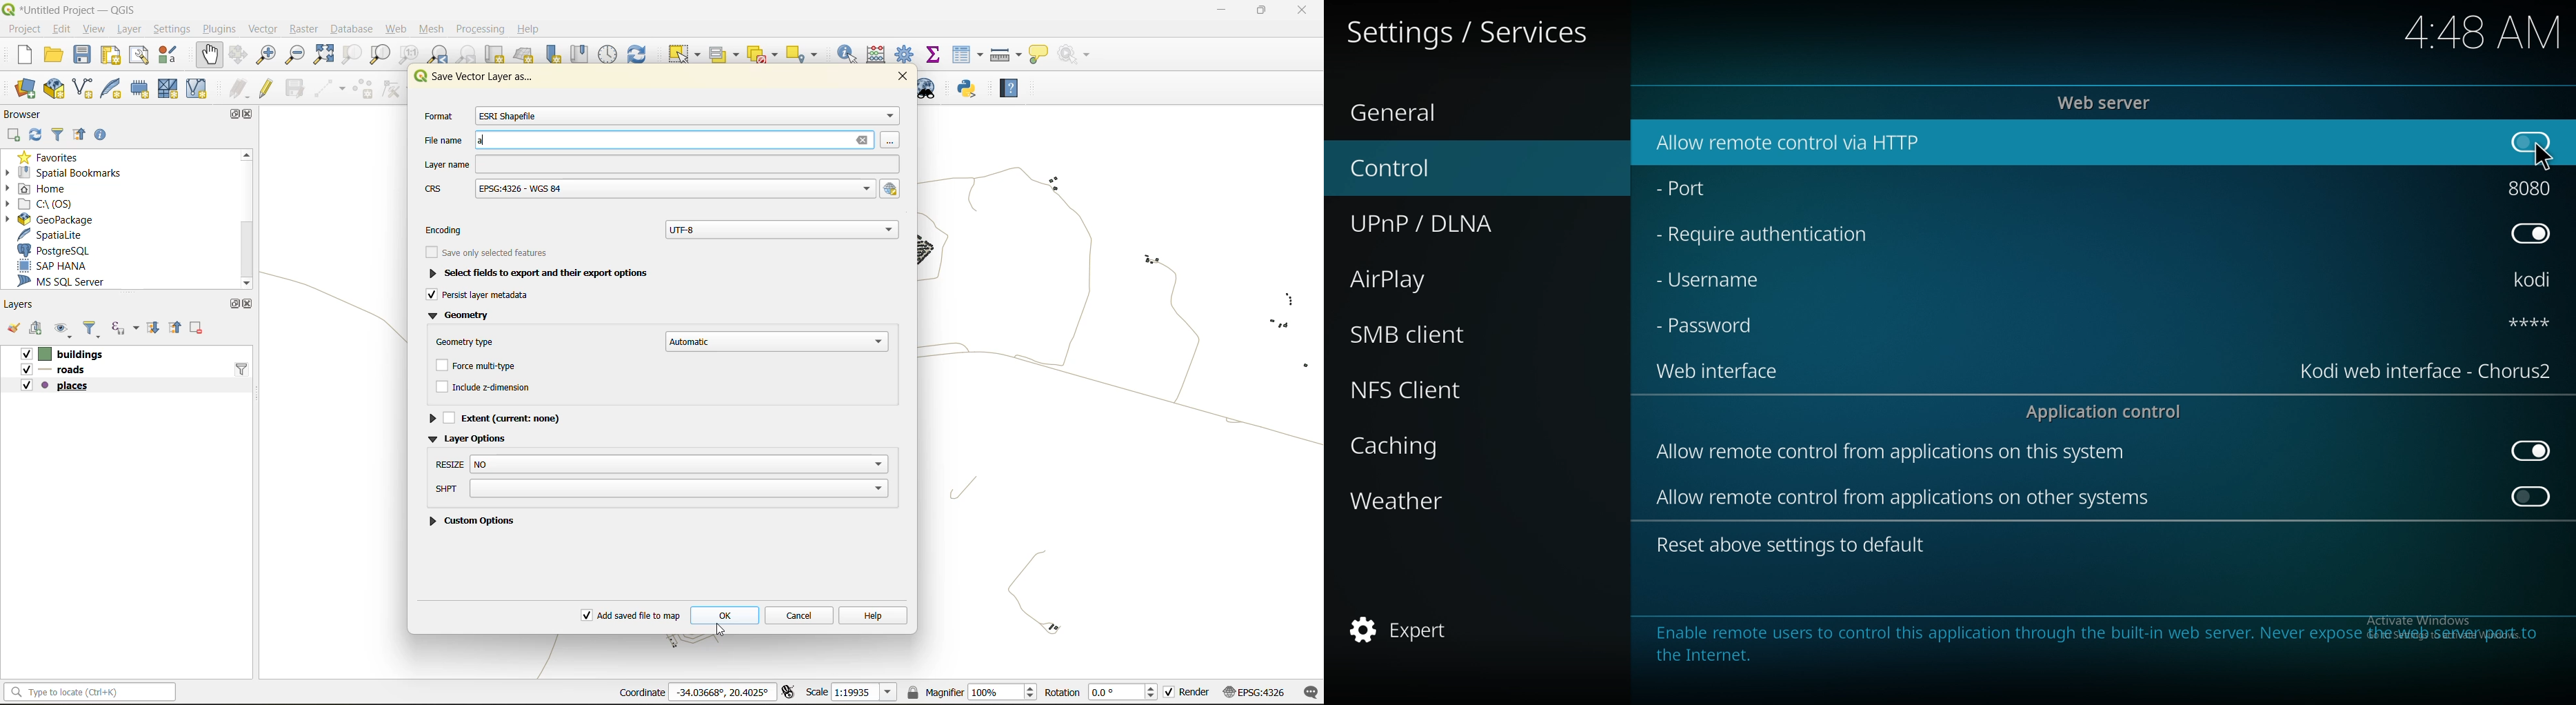  What do you see at coordinates (2109, 413) in the screenshot?
I see `application control` at bounding box center [2109, 413].